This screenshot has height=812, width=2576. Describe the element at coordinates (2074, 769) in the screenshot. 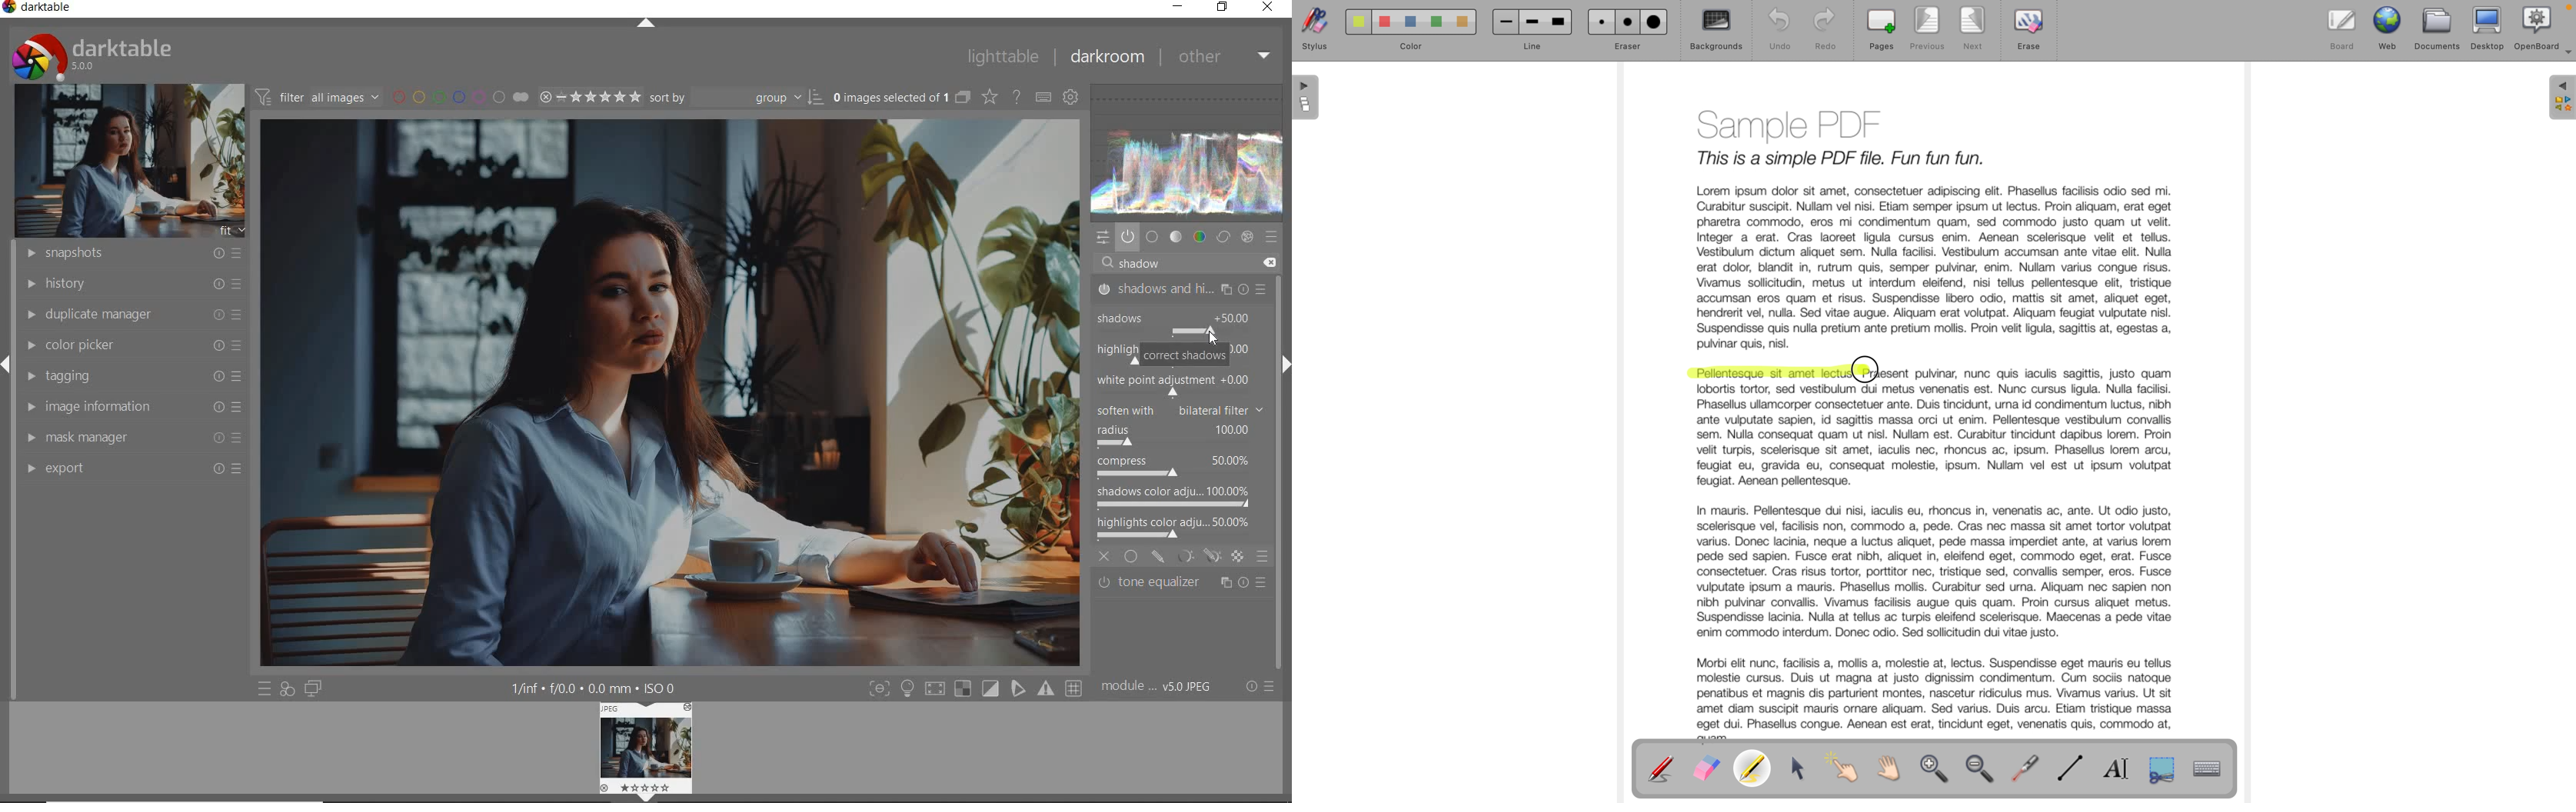

I see `draw line` at that location.